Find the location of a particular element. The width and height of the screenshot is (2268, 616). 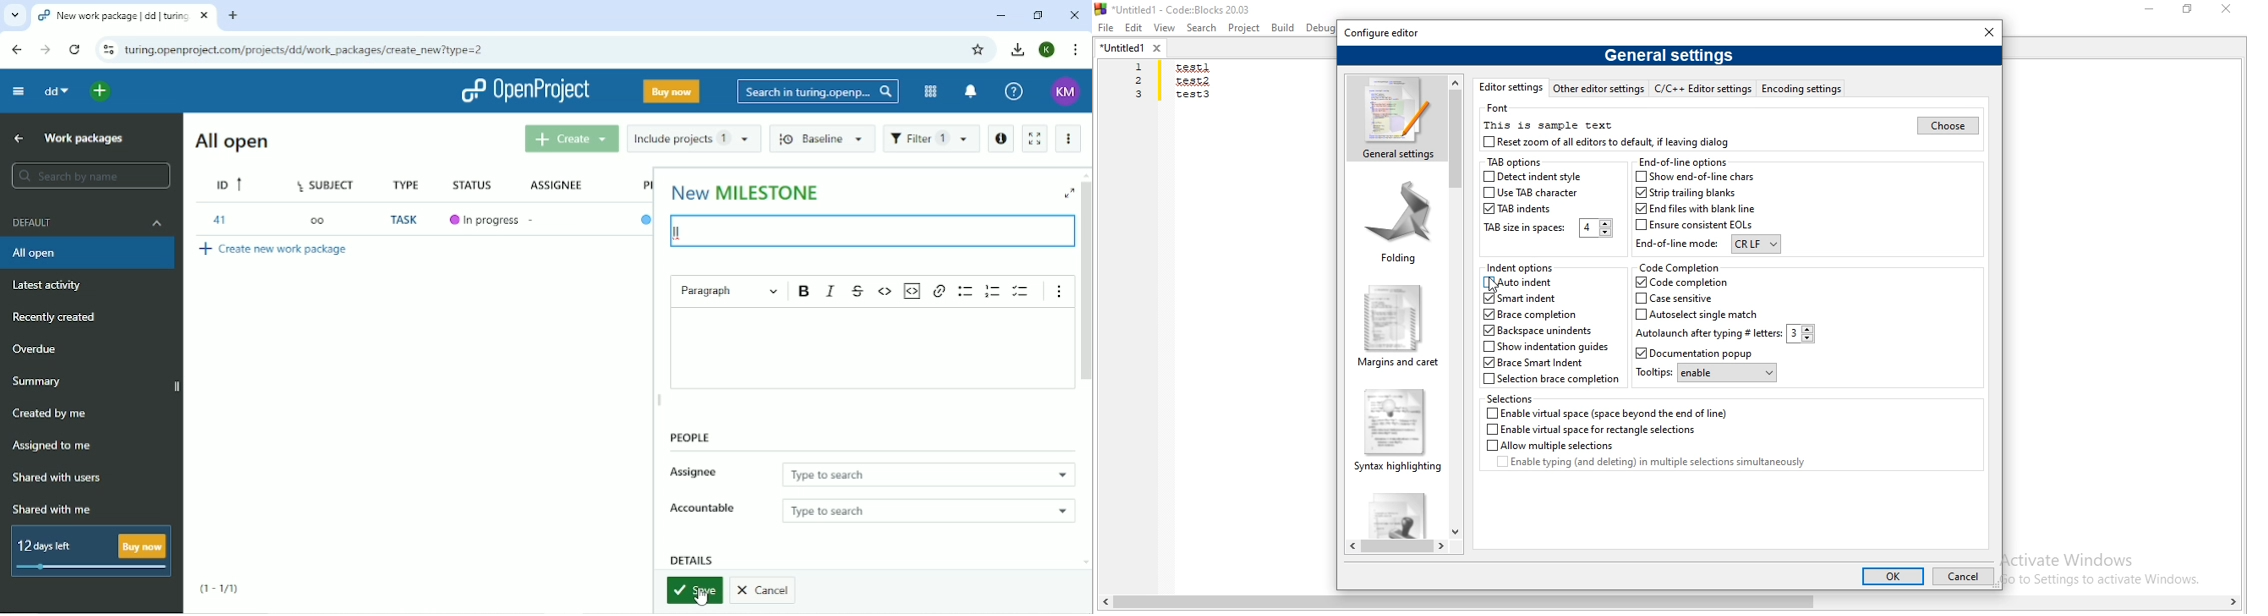

Smart indent is located at coordinates (1518, 299).